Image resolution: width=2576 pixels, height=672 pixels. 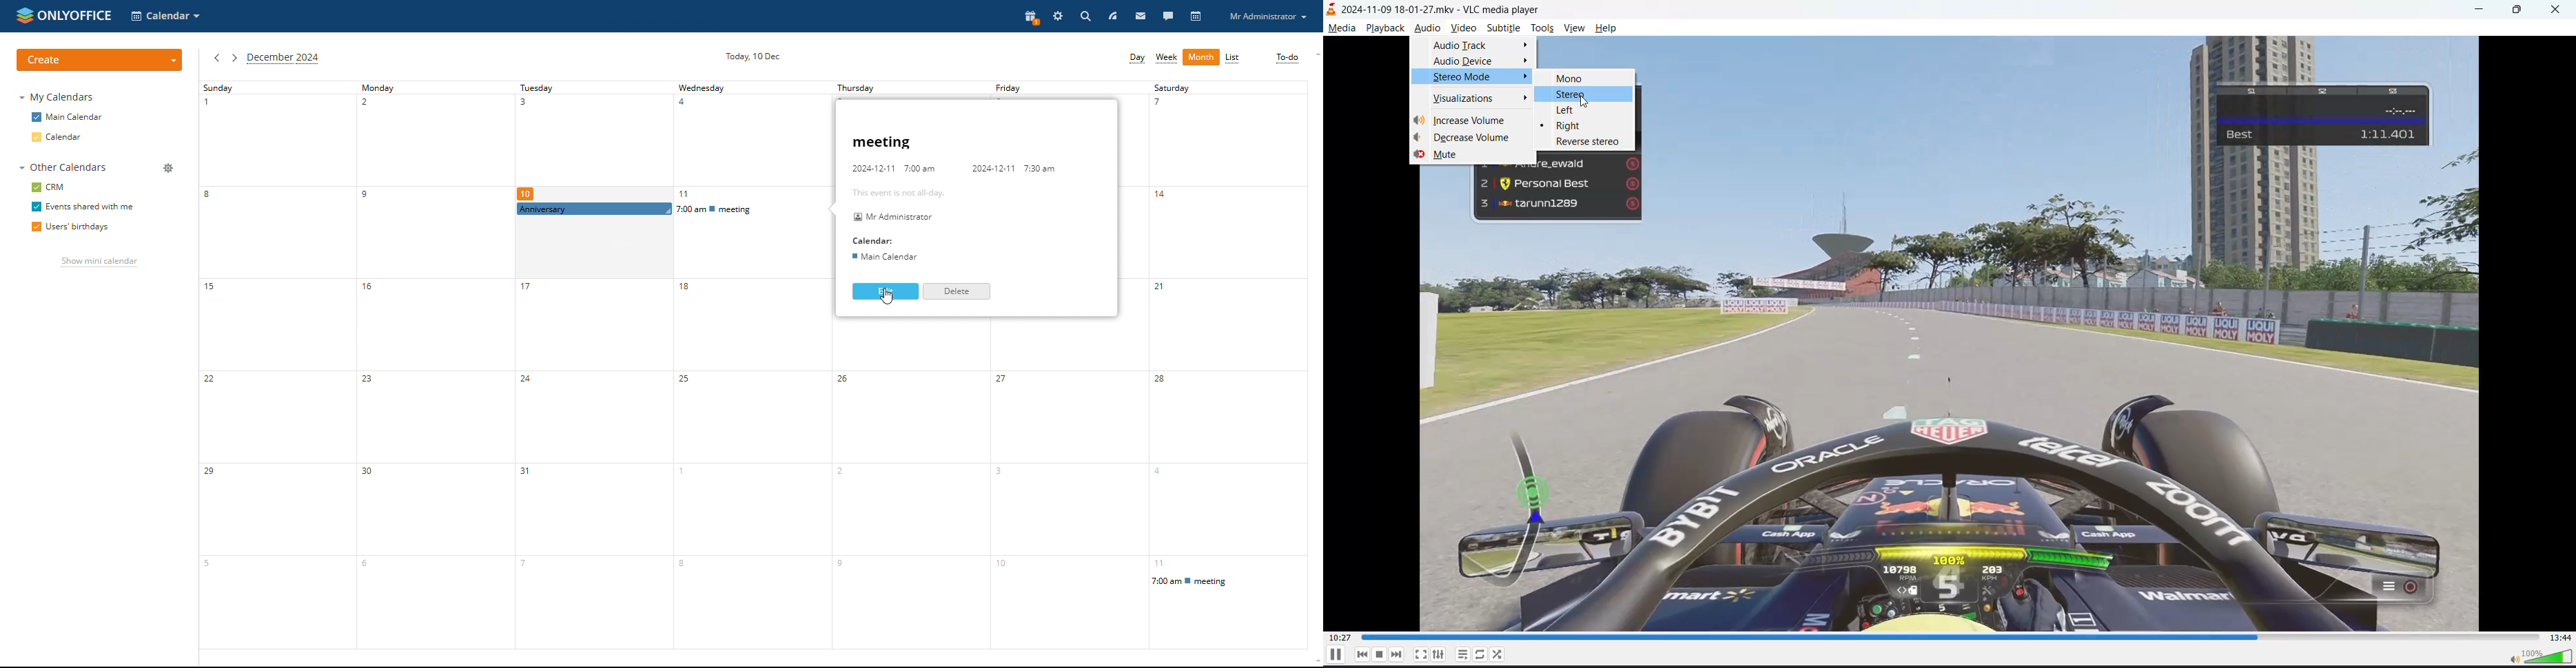 I want to click on subtitle, so click(x=1505, y=29).